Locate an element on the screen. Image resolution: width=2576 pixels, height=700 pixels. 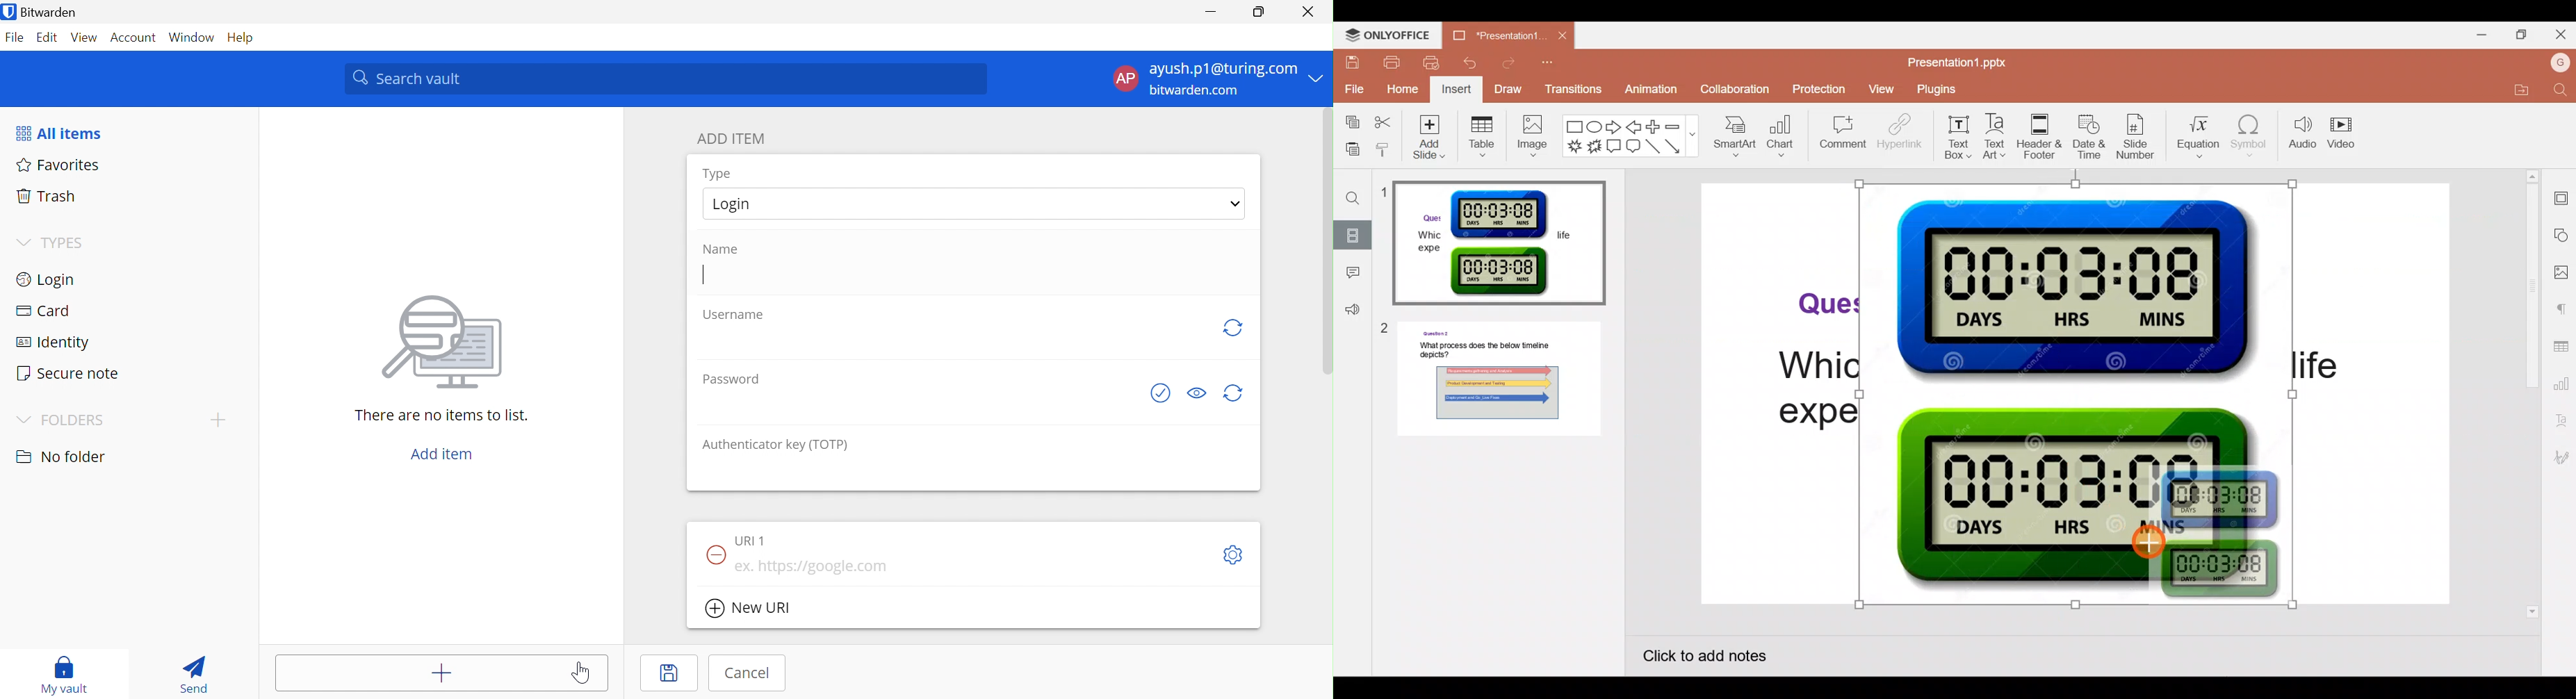
Equation is located at coordinates (2199, 137).